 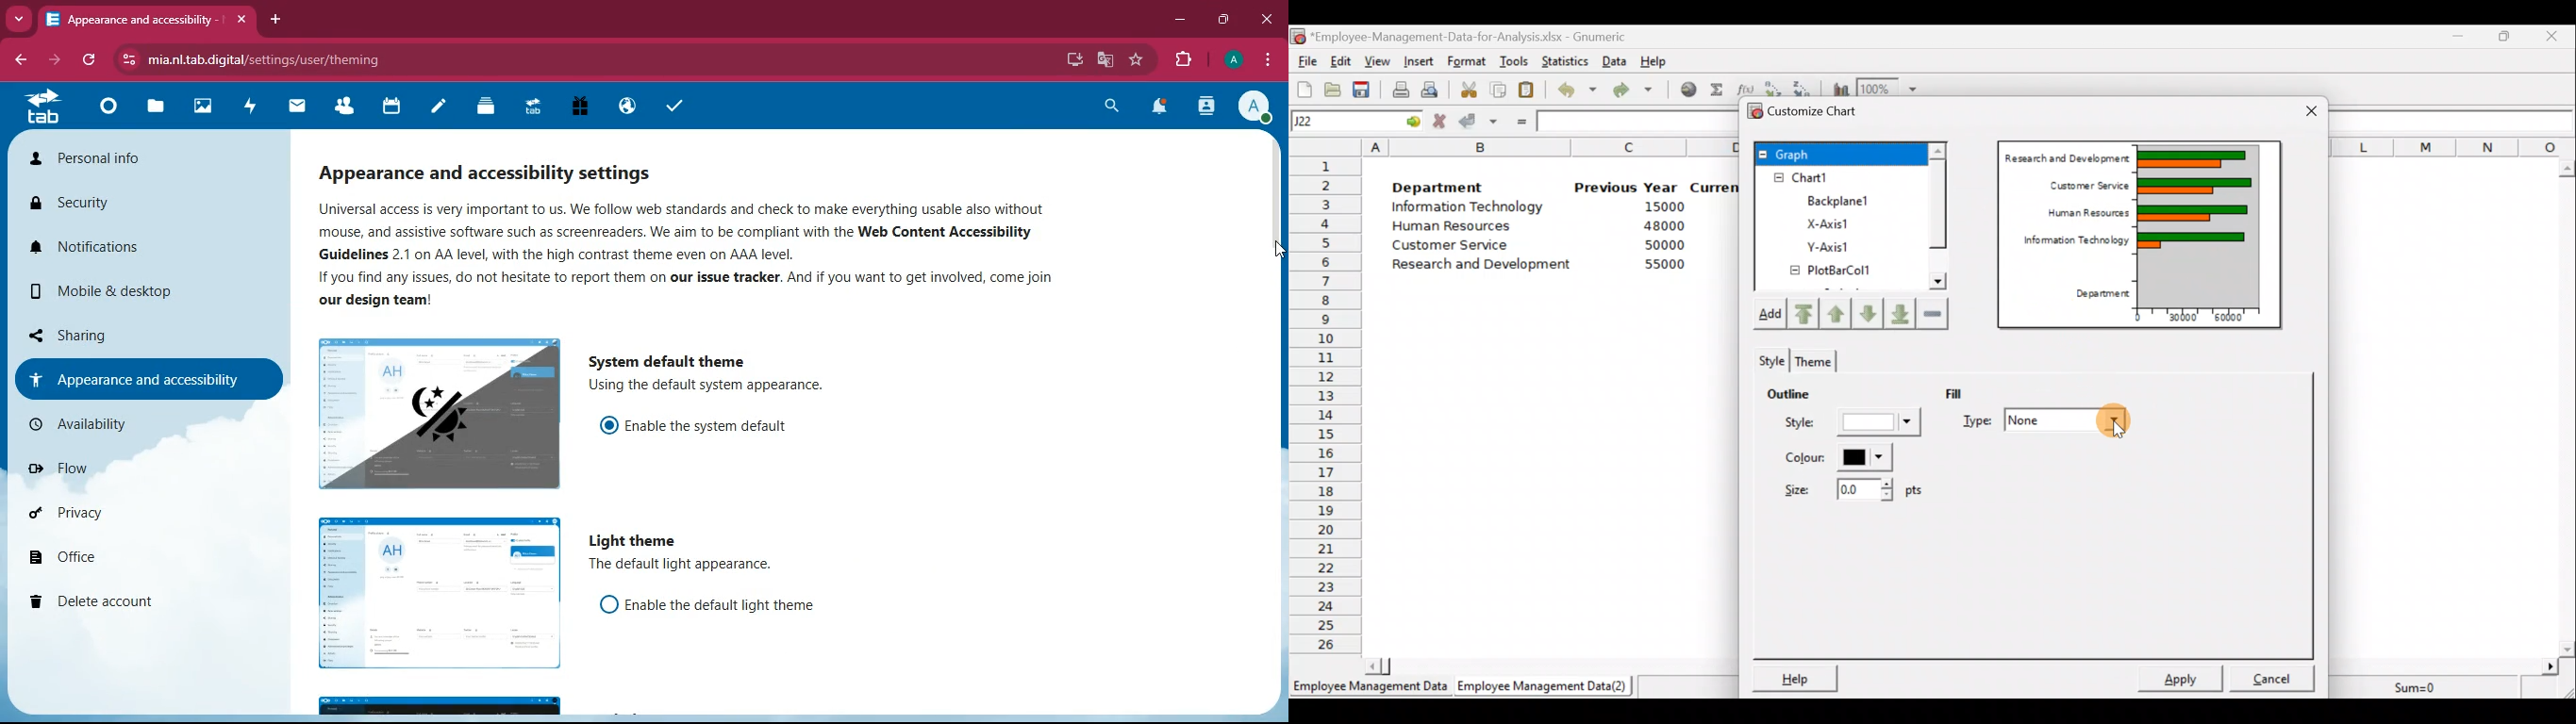 I want to click on images, so click(x=199, y=107).